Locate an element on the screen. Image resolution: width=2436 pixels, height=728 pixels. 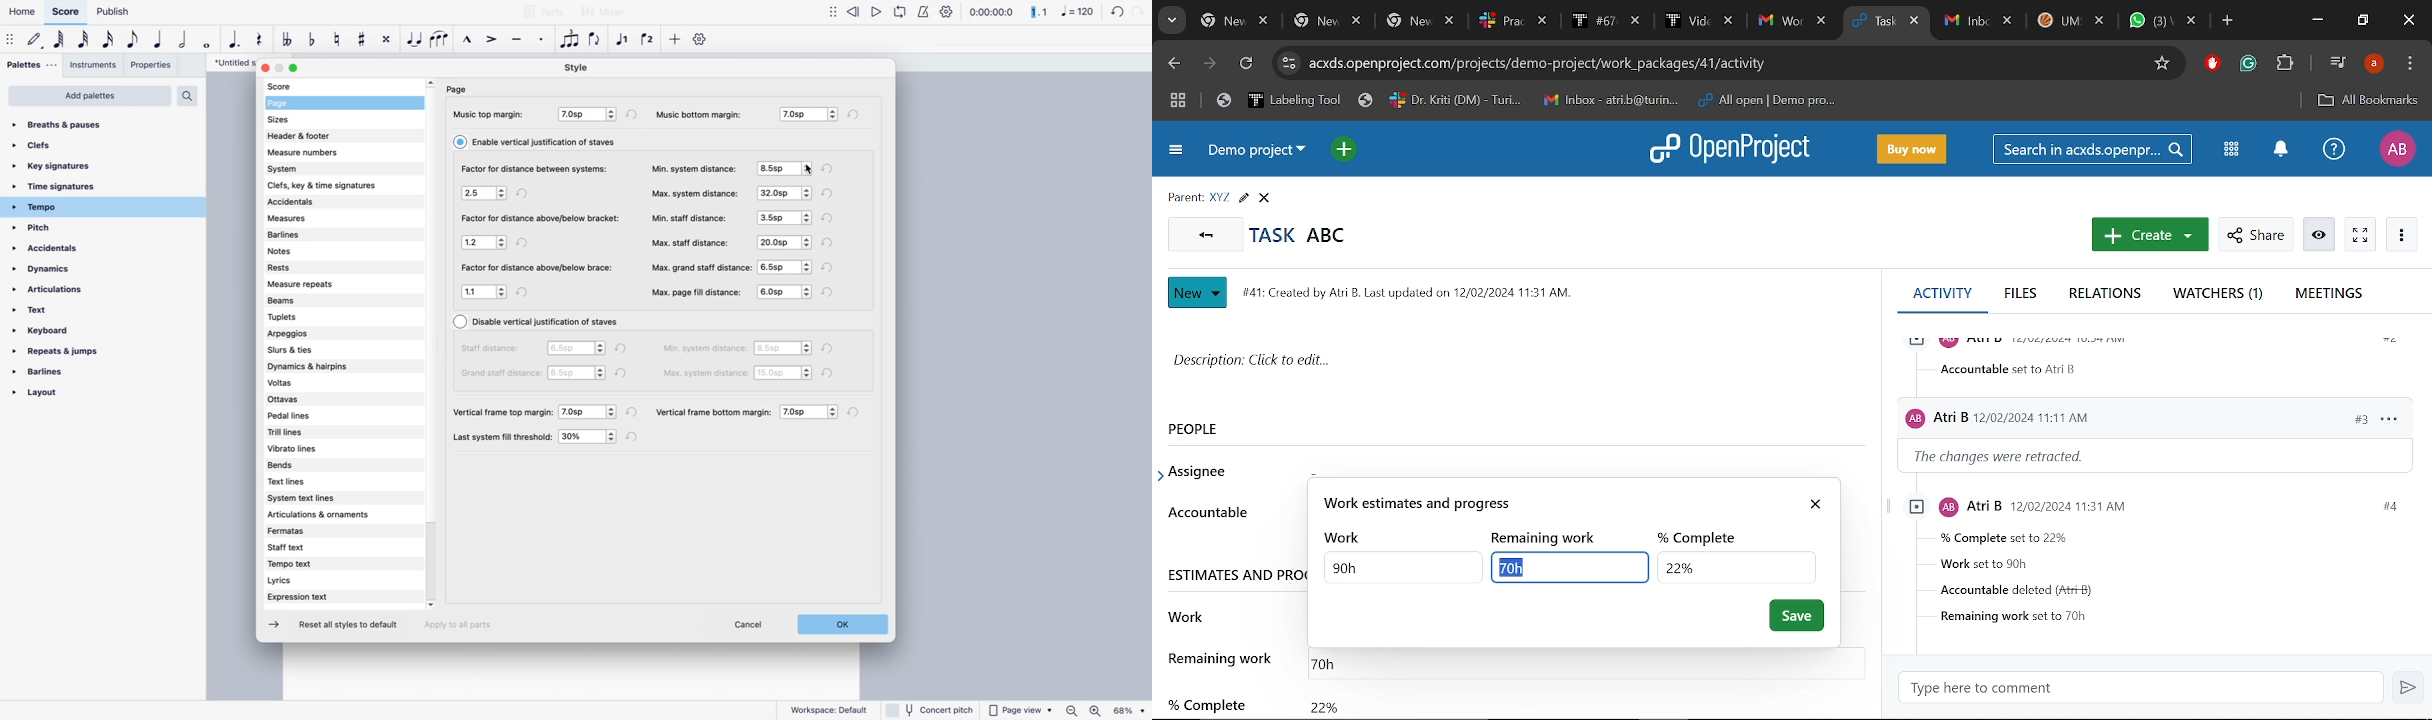
tie is located at coordinates (415, 42).